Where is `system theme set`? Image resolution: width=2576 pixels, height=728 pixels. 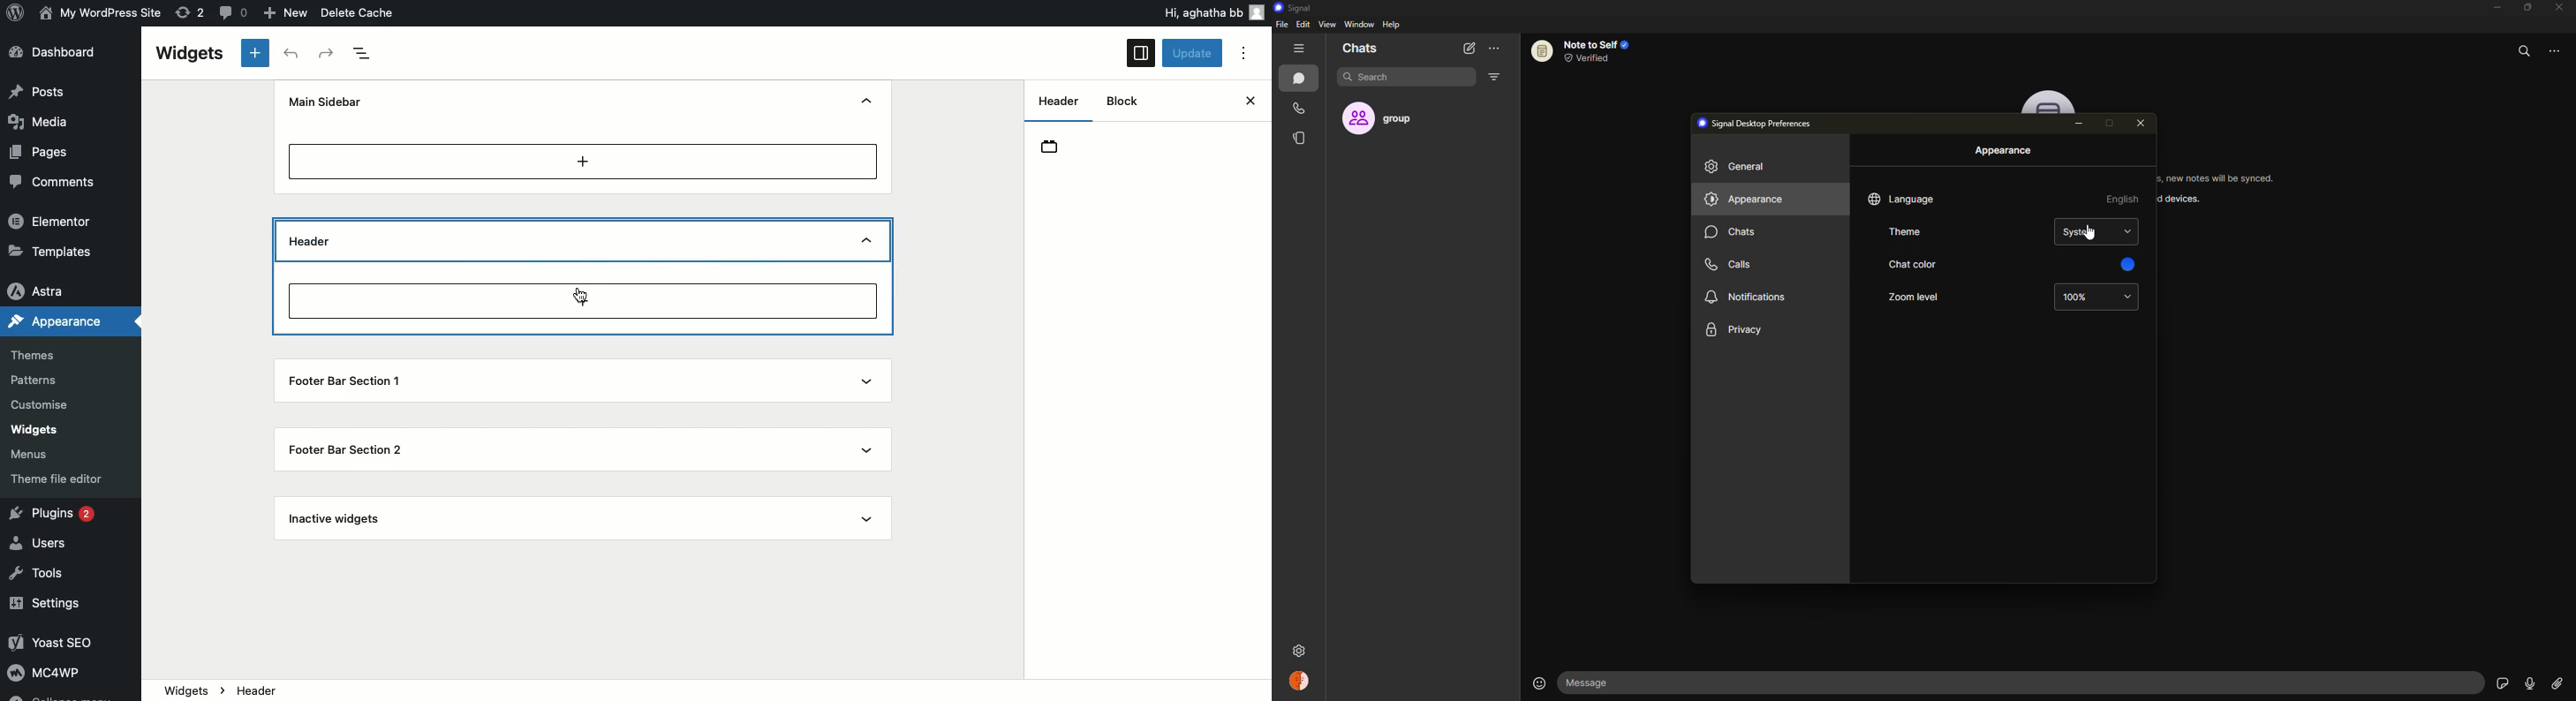 system theme set is located at coordinates (2081, 232).